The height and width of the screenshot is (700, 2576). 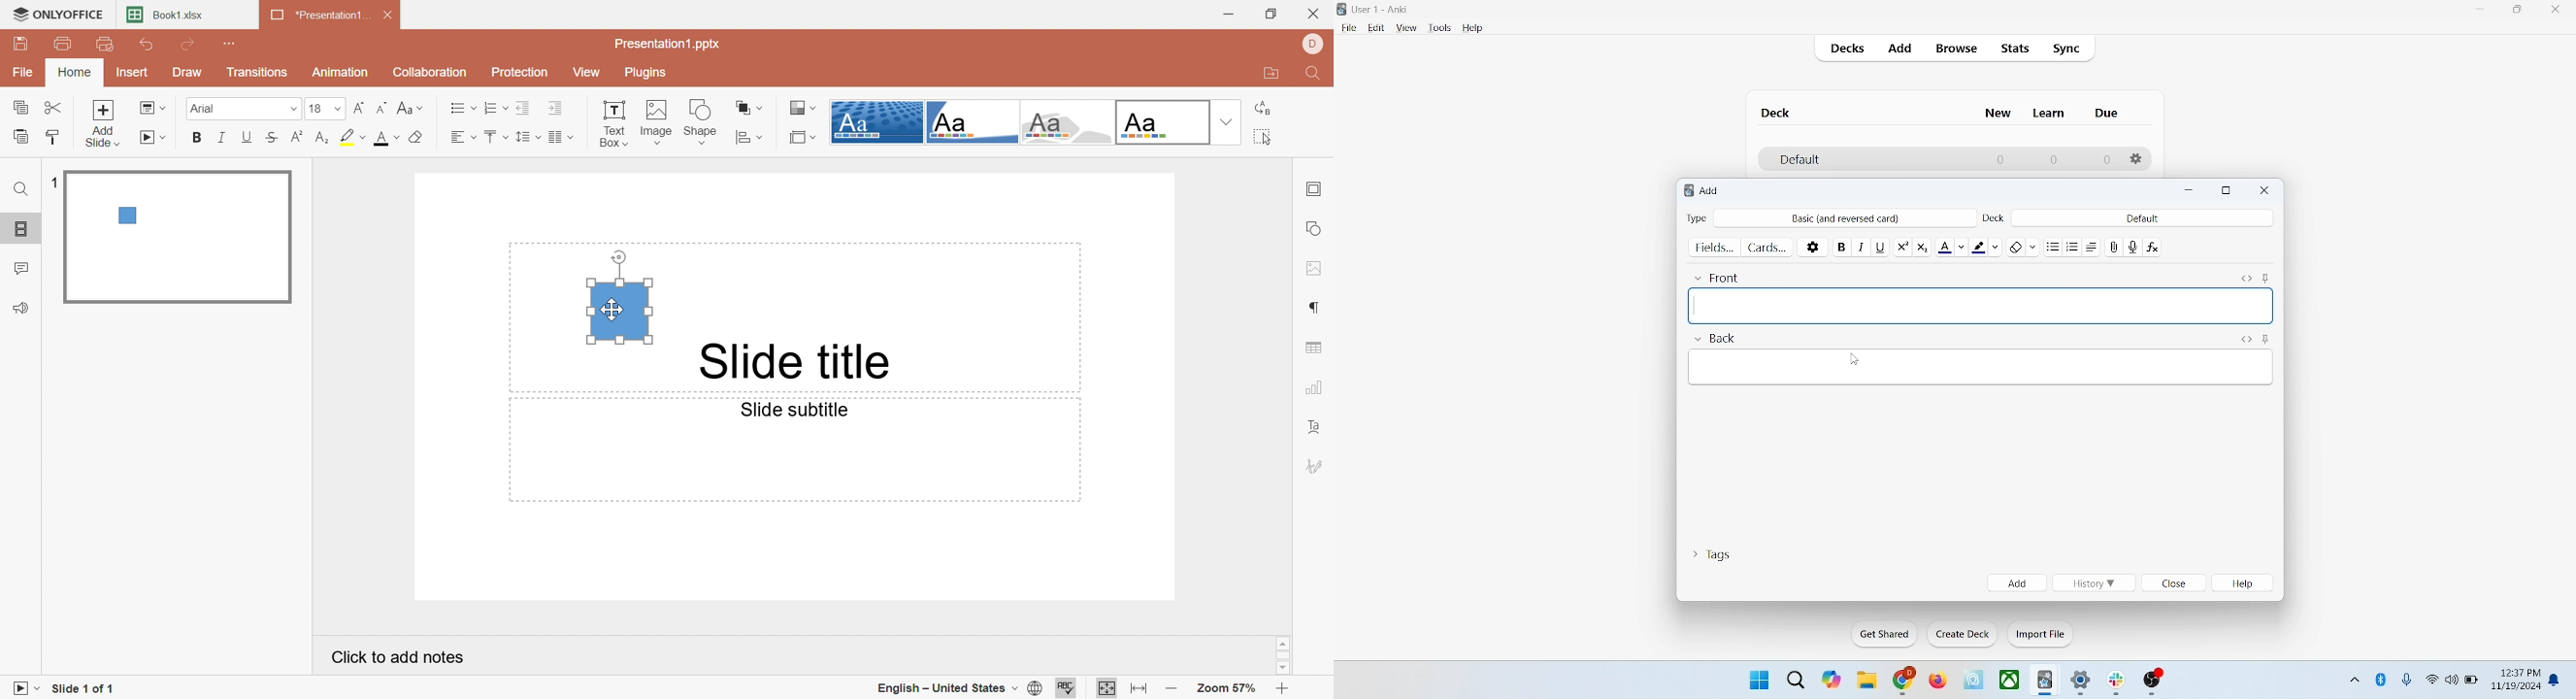 I want to click on Find, so click(x=1312, y=76).